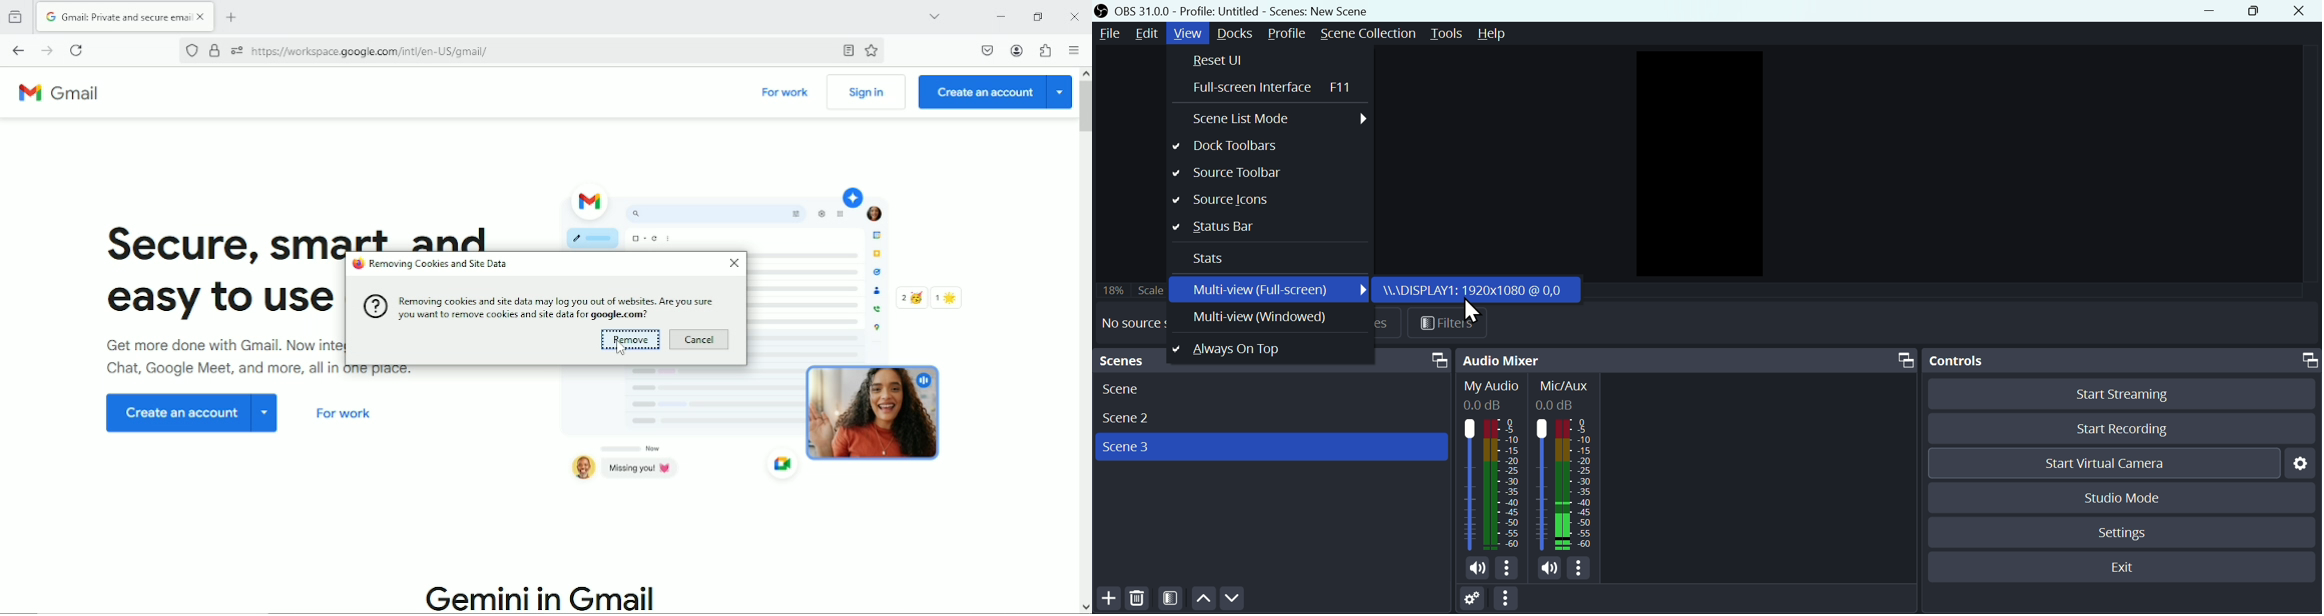 Image resolution: width=2324 pixels, height=616 pixels. I want to click on Mic/Aux, so click(1566, 465).